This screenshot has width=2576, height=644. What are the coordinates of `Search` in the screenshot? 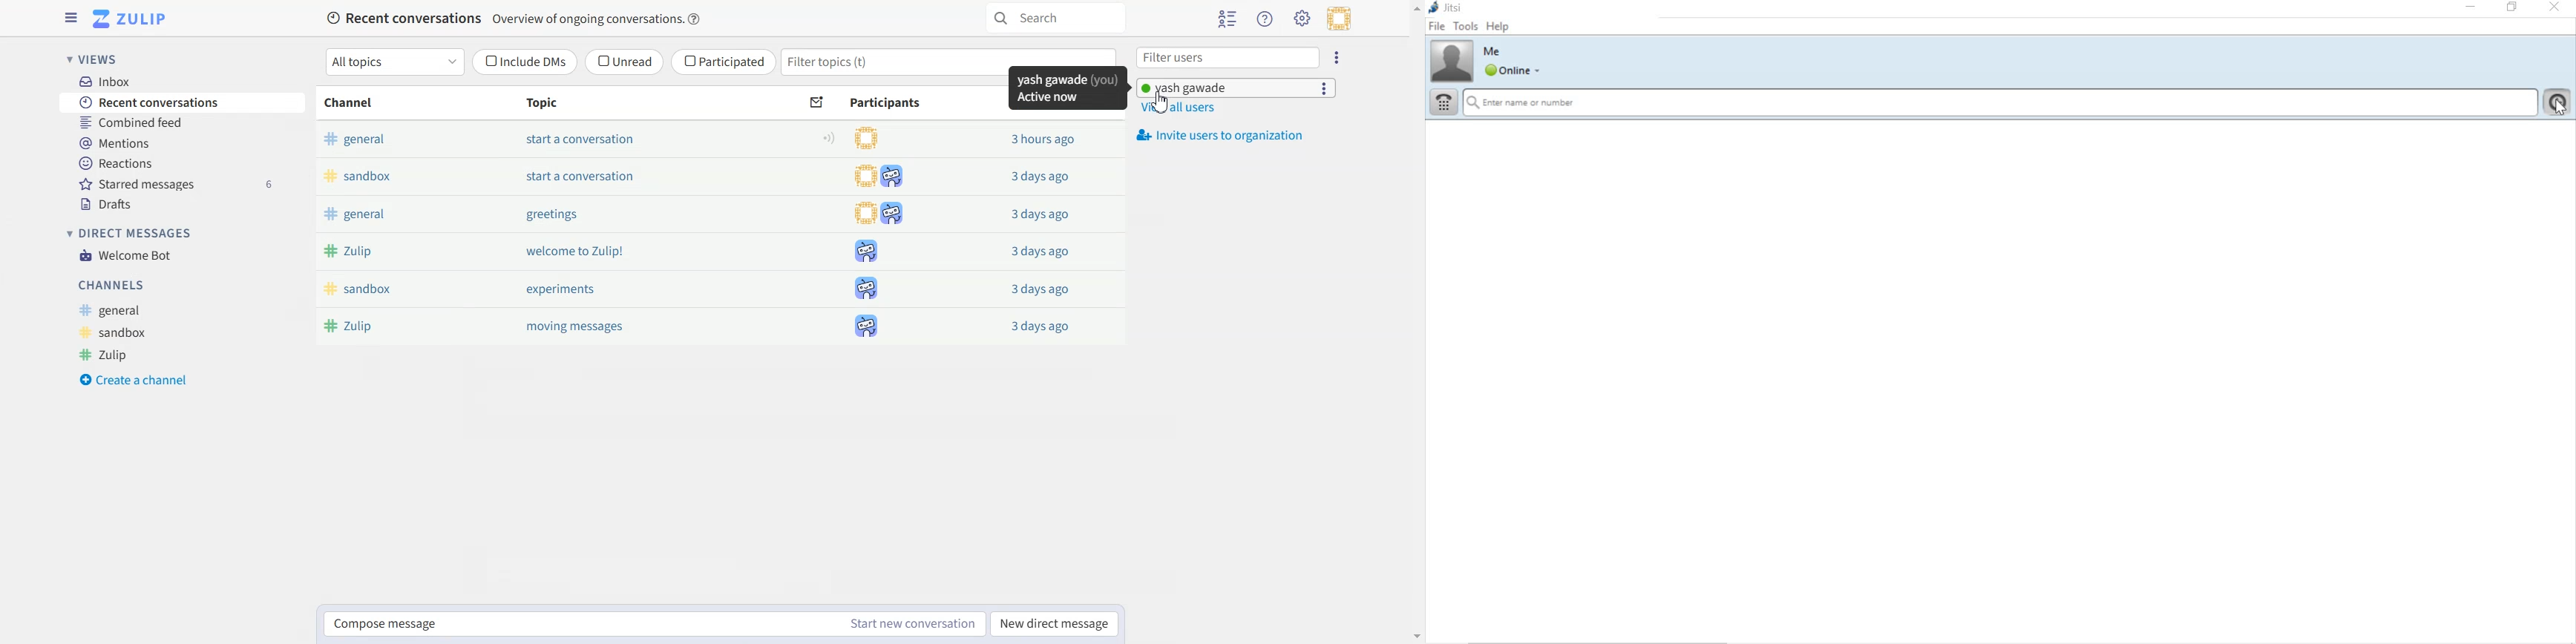 It's located at (1052, 19).